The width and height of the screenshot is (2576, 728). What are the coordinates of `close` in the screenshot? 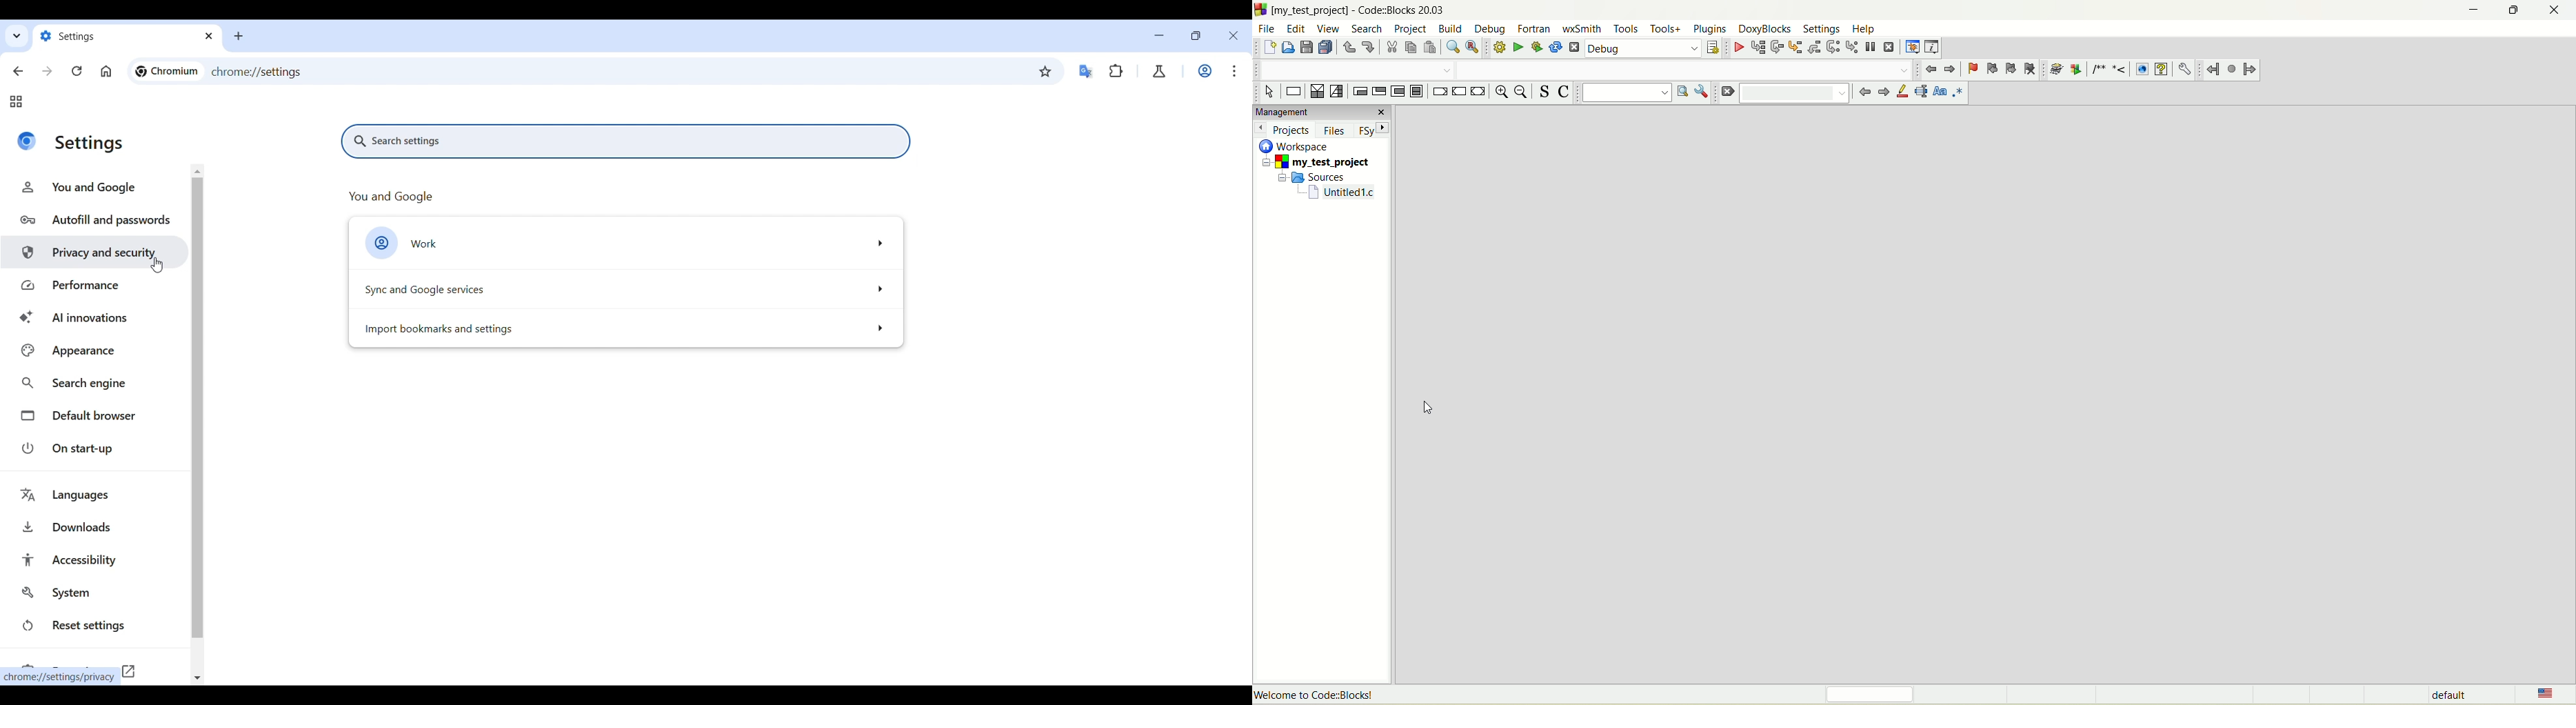 It's located at (2560, 8).